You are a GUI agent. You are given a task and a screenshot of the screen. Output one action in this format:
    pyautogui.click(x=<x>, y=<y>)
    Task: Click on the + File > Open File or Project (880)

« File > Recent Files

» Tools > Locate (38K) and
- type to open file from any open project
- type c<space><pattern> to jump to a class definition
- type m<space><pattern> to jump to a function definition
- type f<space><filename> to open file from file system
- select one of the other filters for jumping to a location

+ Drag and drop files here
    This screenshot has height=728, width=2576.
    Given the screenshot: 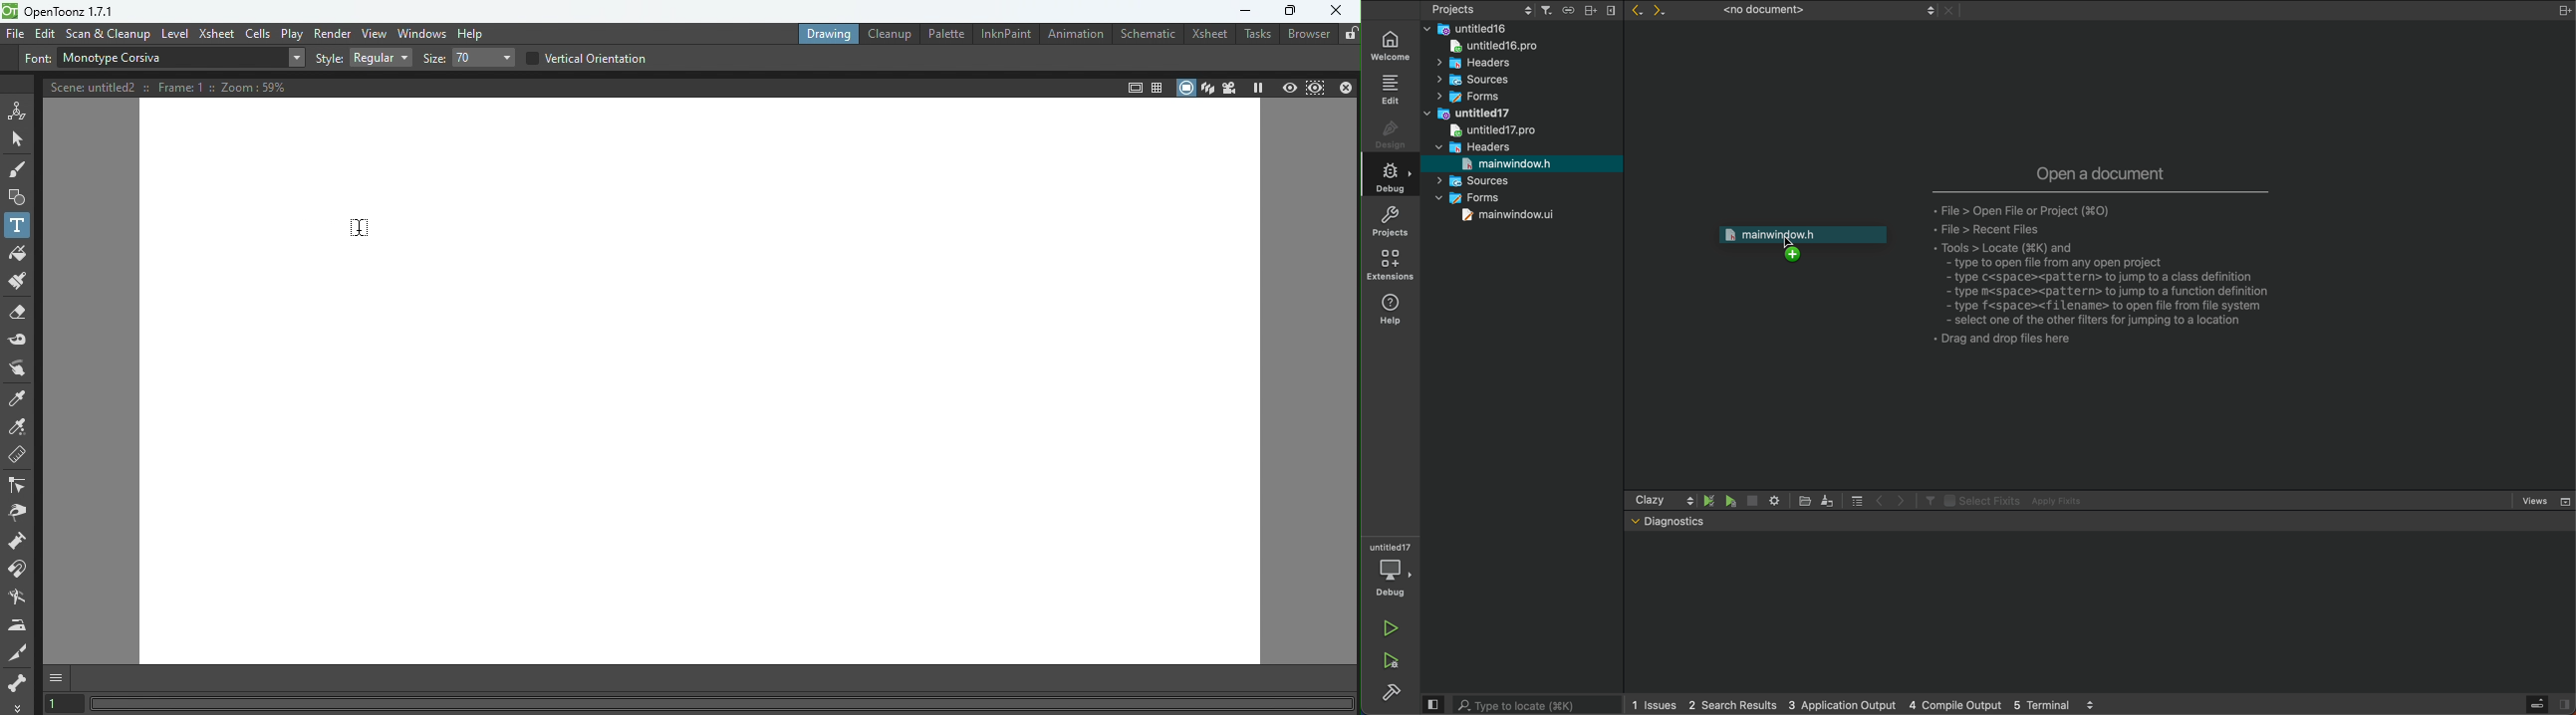 What is the action you would take?
    pyautogui.click(x=2116, y=280)
    